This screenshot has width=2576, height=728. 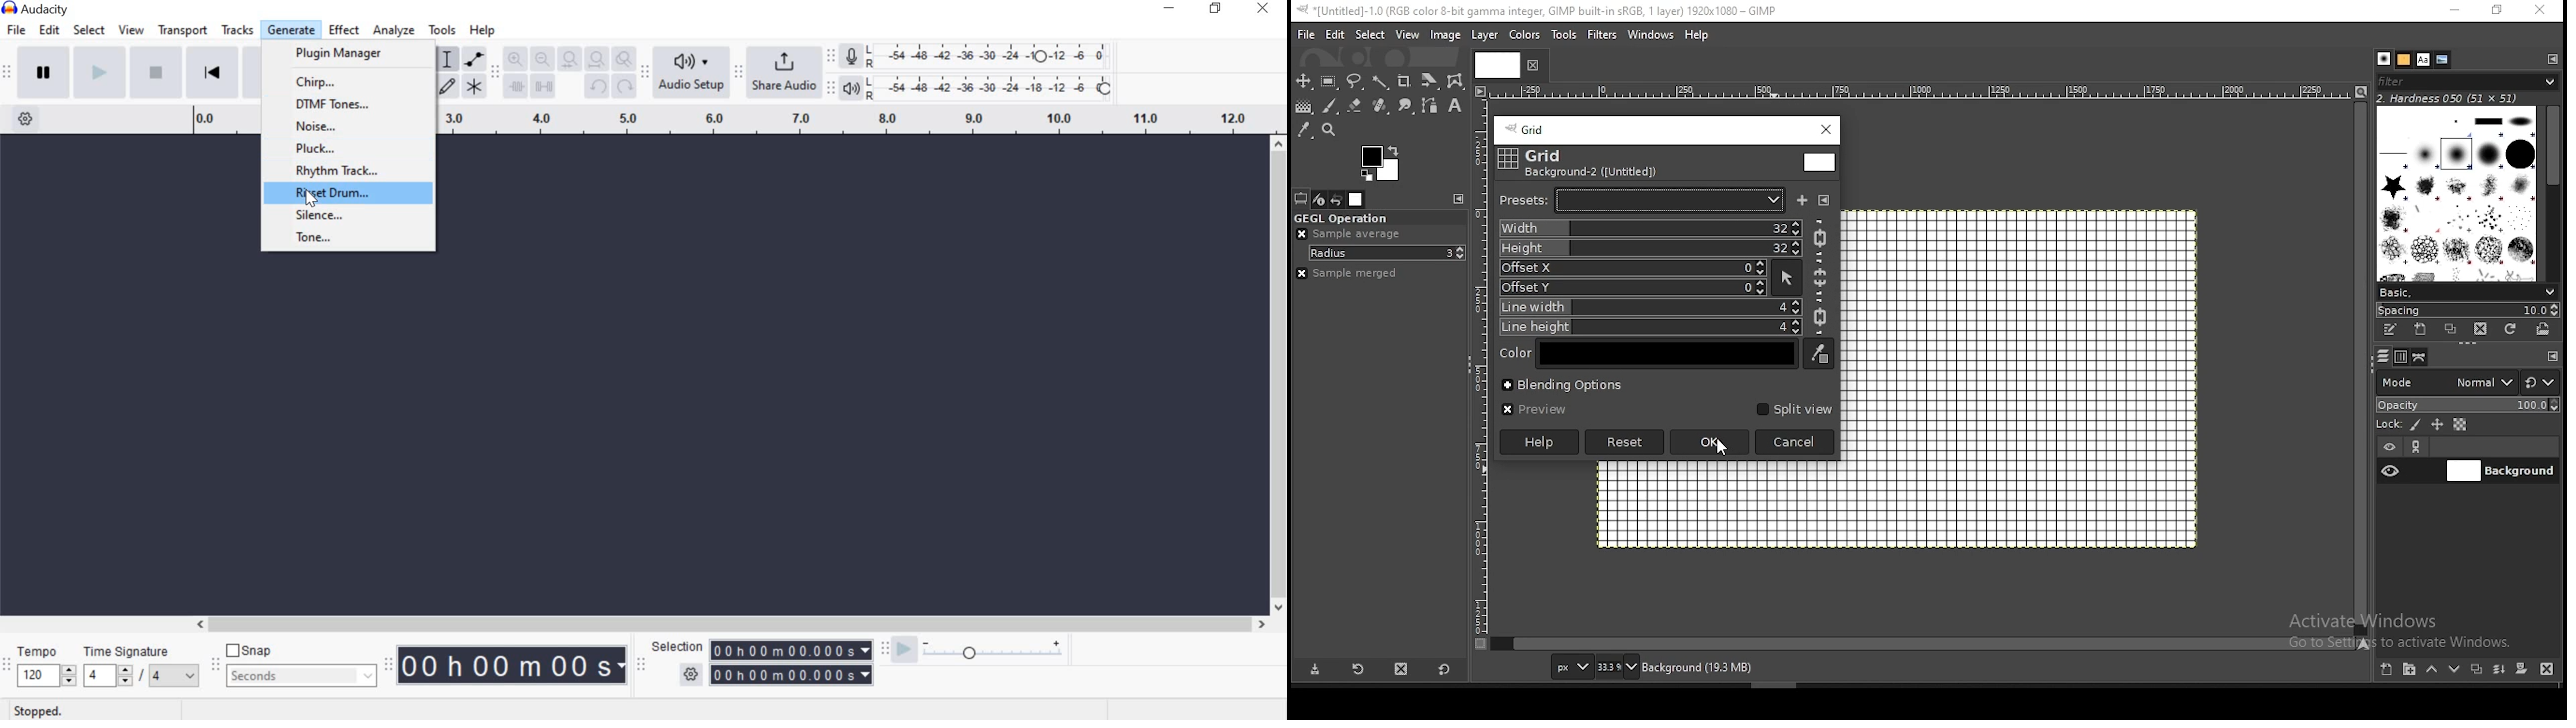 What do you see at coordinates (1342, 219) in the screenshot?
I see `GEGL operation` at bounding box center [1342, 219].